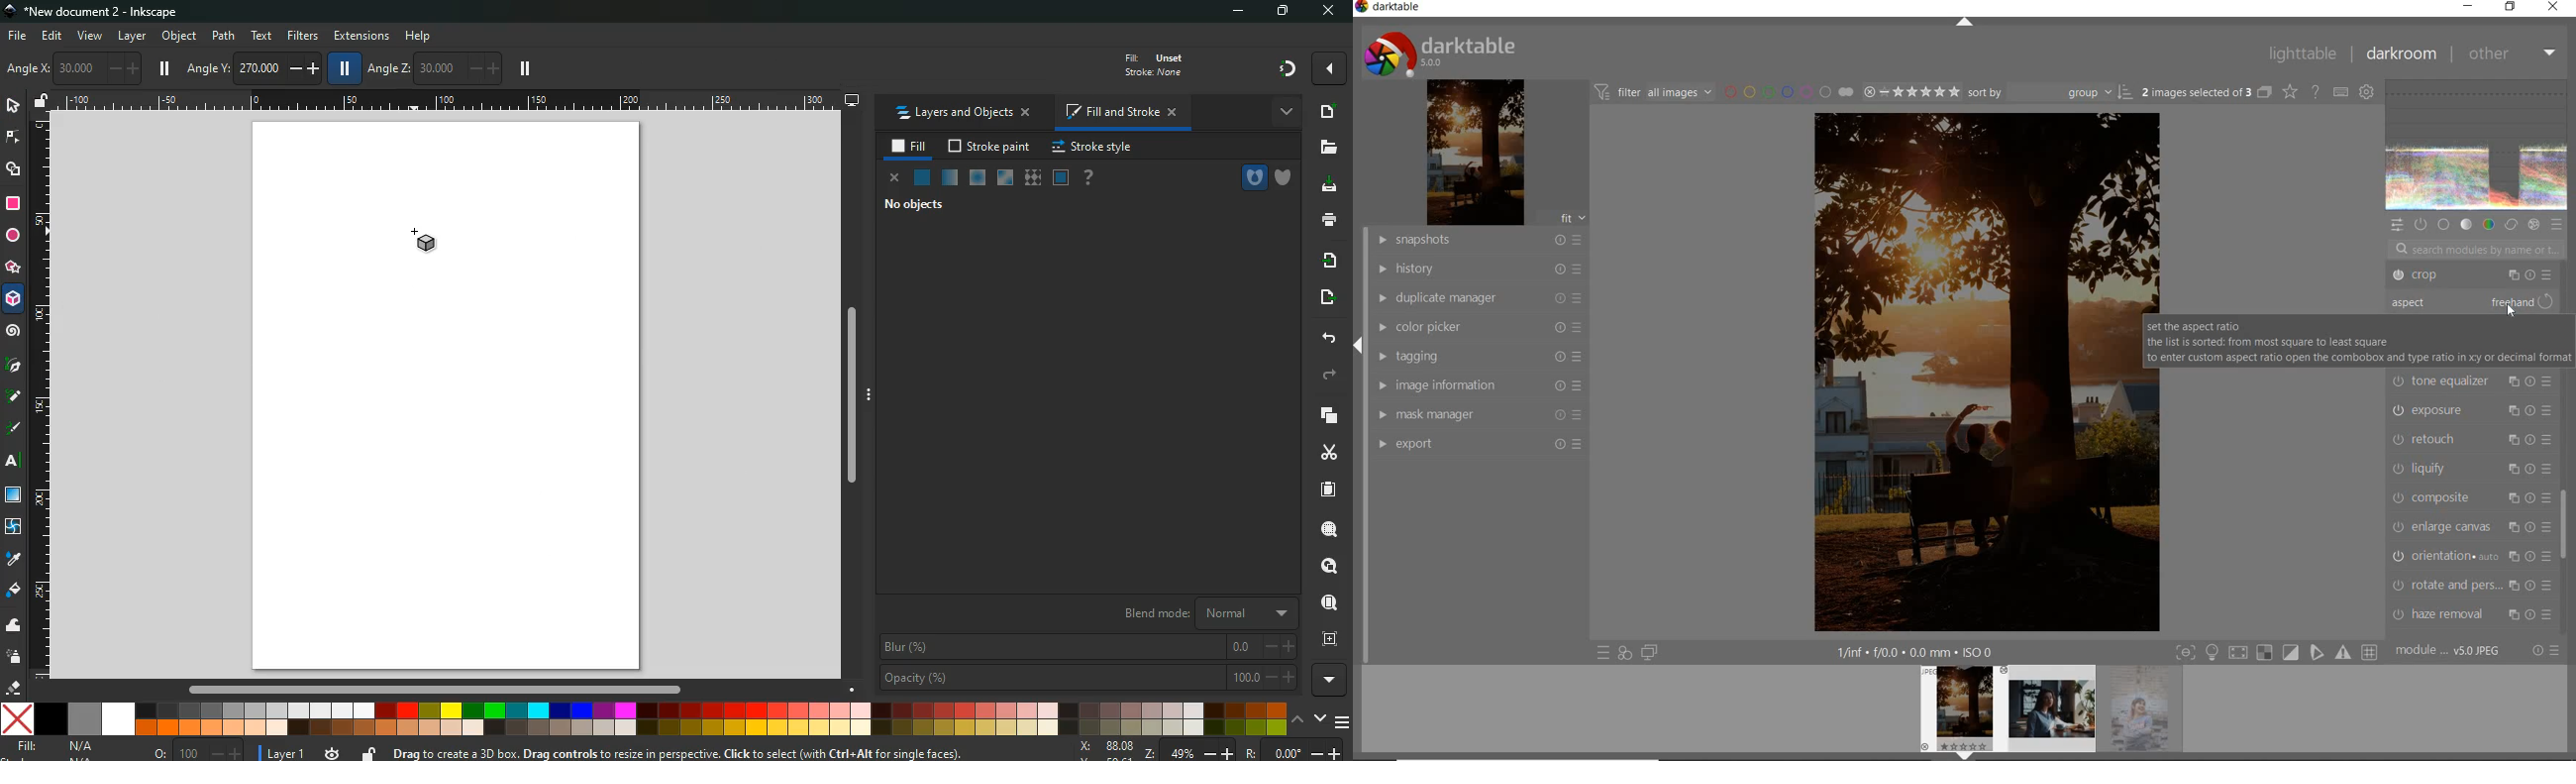 This screenshot has height=784, width=2576. What do you see at coordinates (1151, 63) in the screenshot?
I see `fill` at bounding box center [1151, 63].